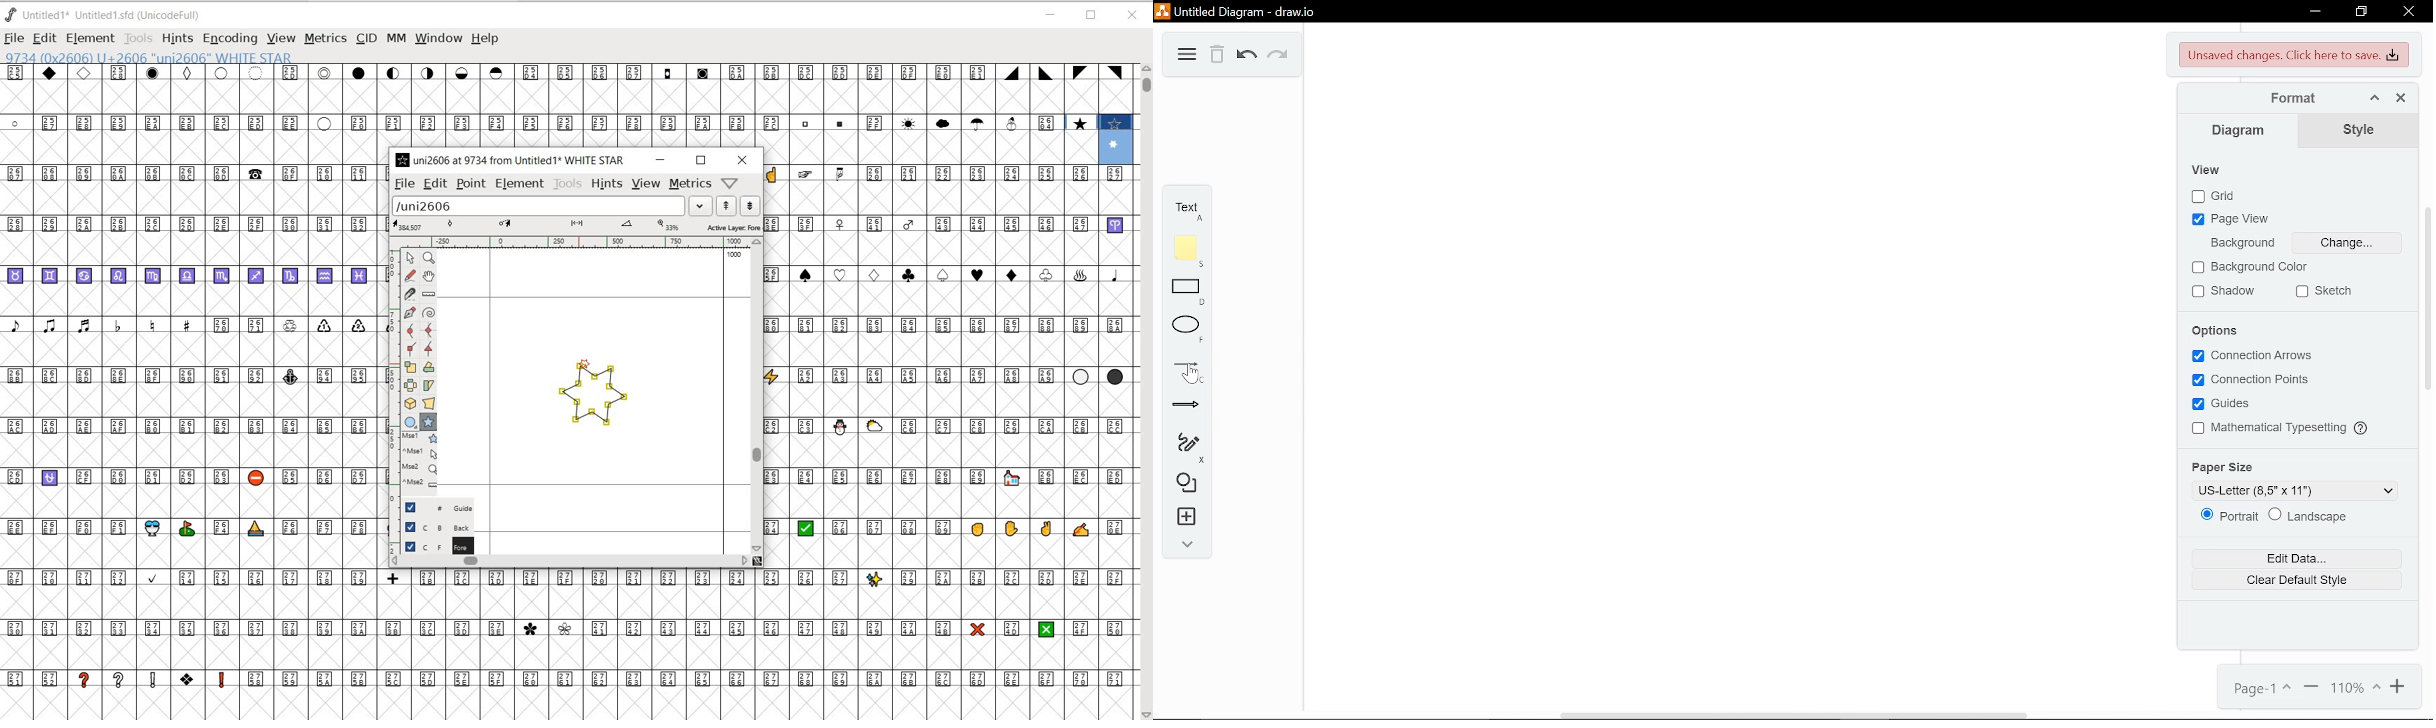 The image size is (2436, 728). I want to click on Guides, so click(2224, 405).